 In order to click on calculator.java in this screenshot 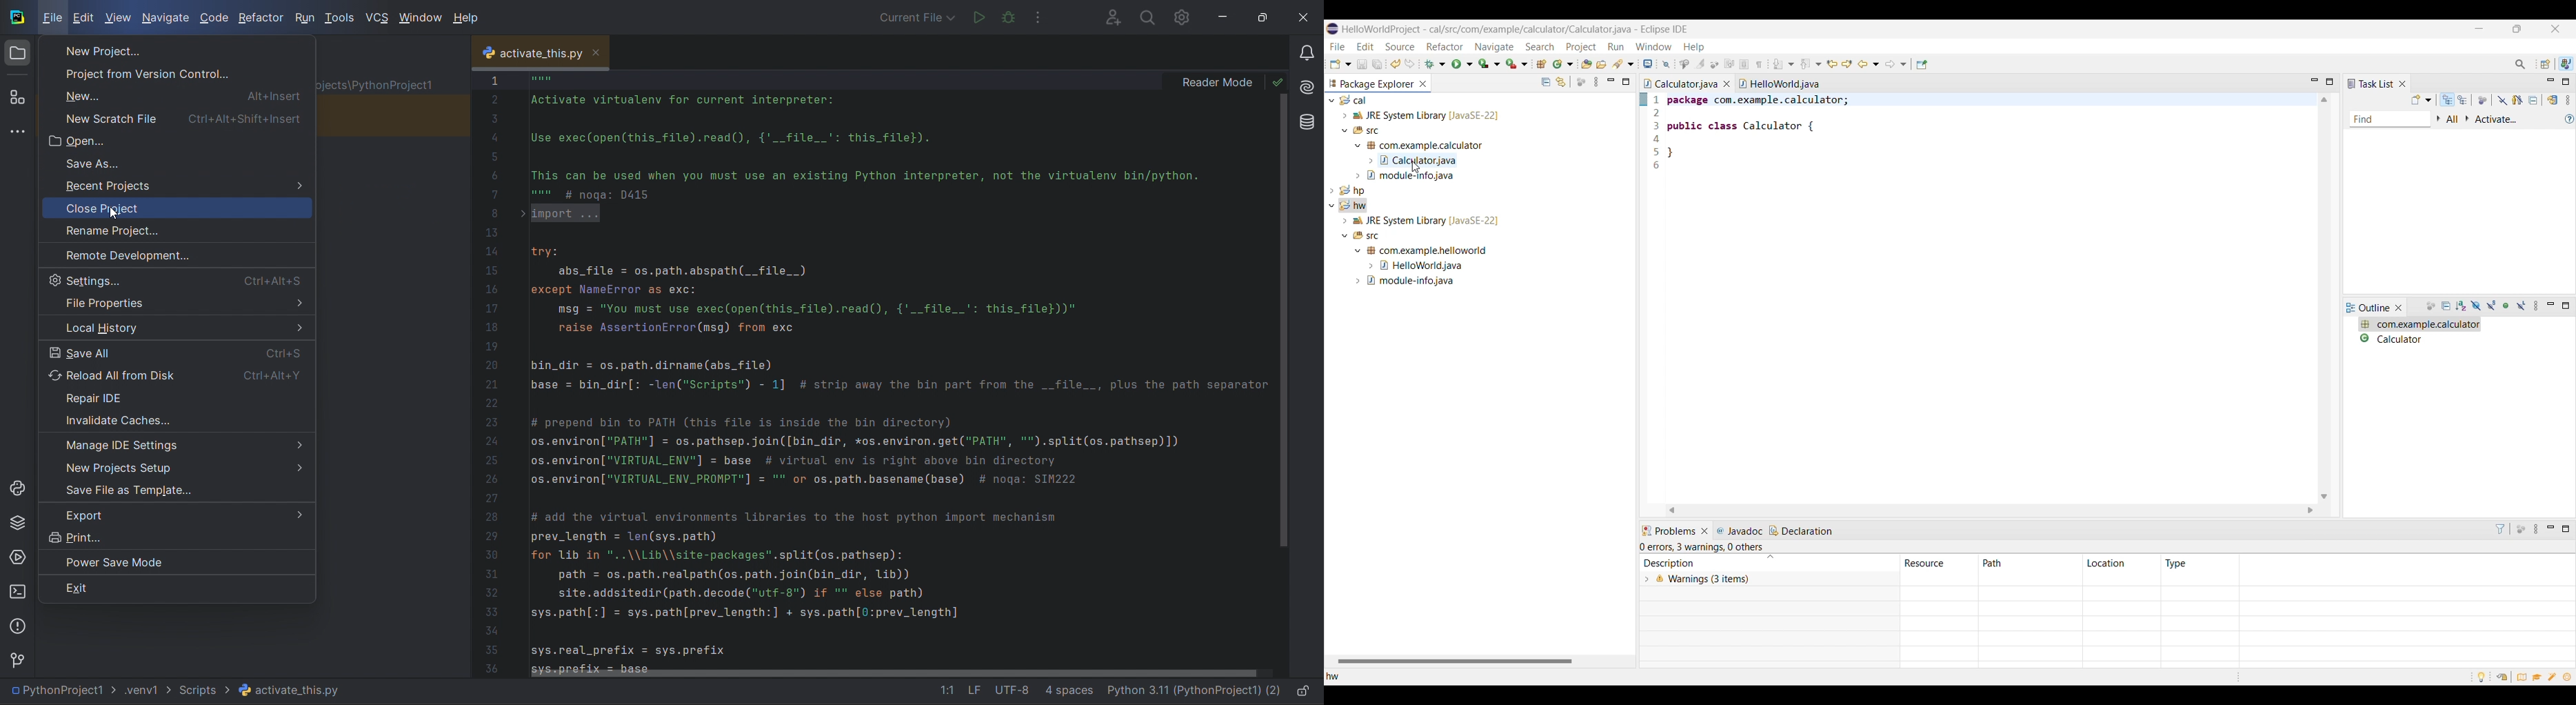, I will do `click(1681, 84)`.